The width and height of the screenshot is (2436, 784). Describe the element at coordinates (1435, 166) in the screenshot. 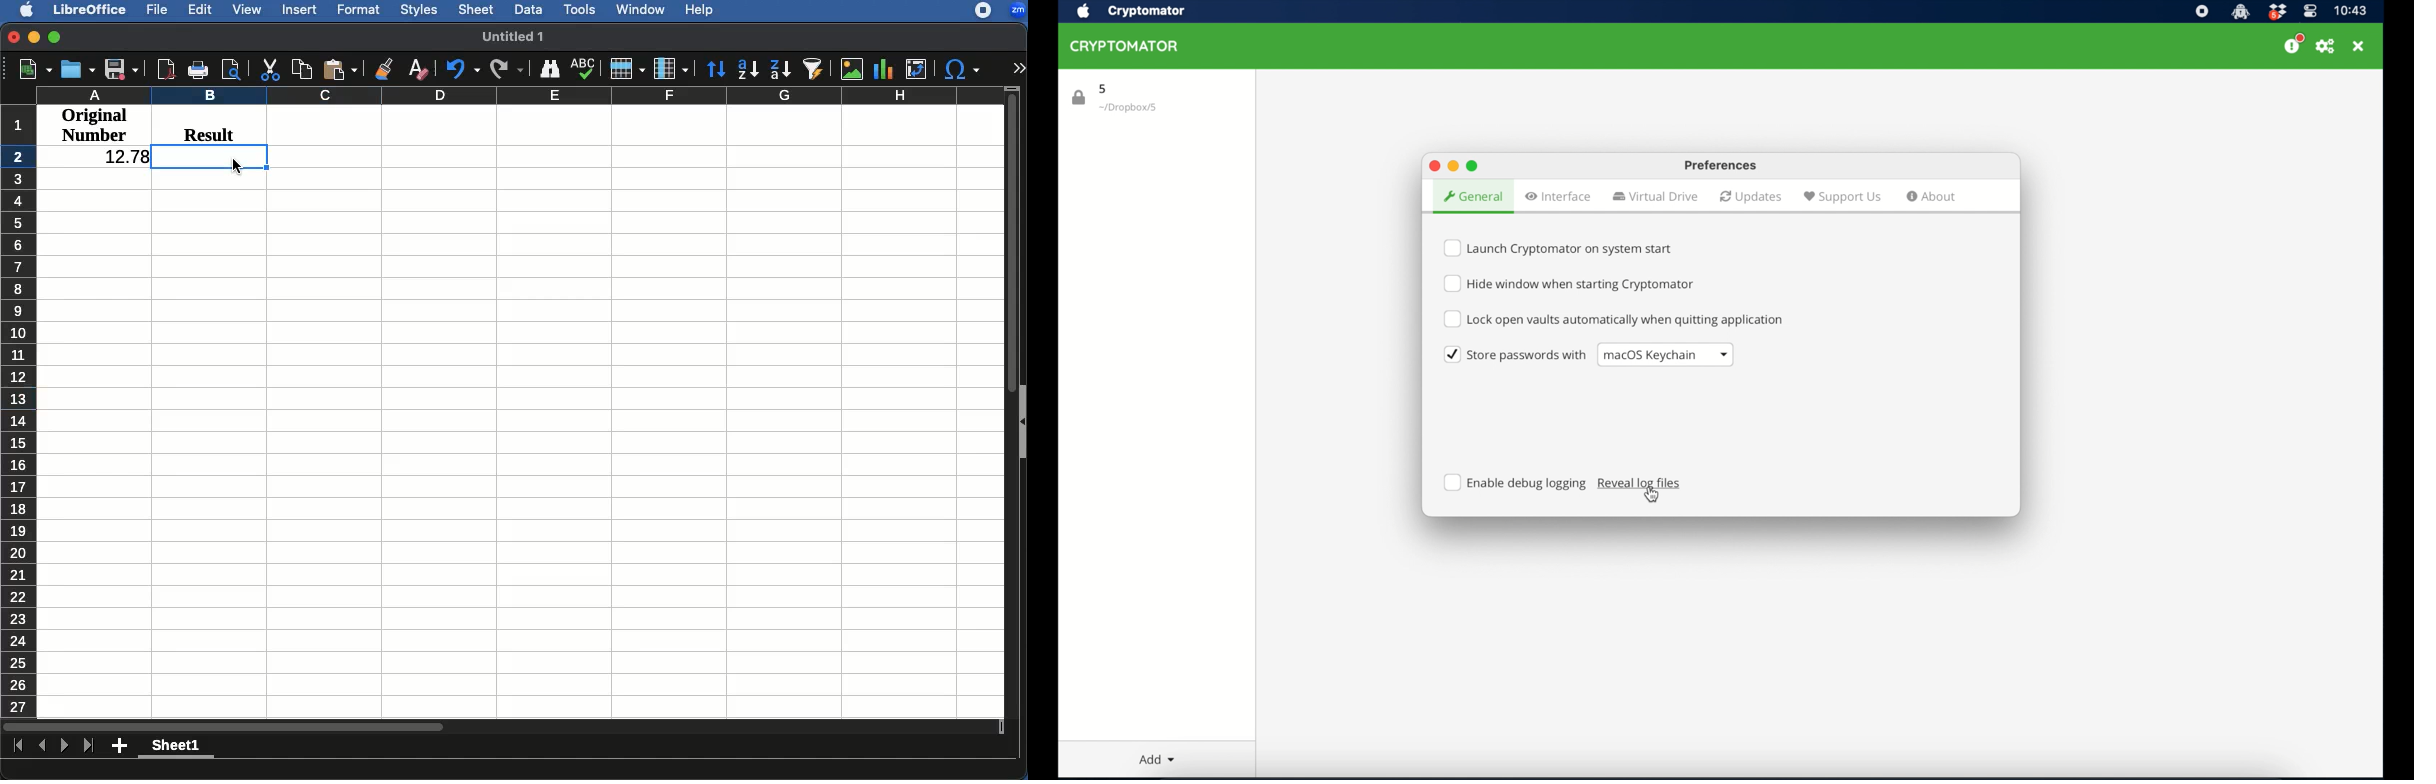

I see `close` at that location.